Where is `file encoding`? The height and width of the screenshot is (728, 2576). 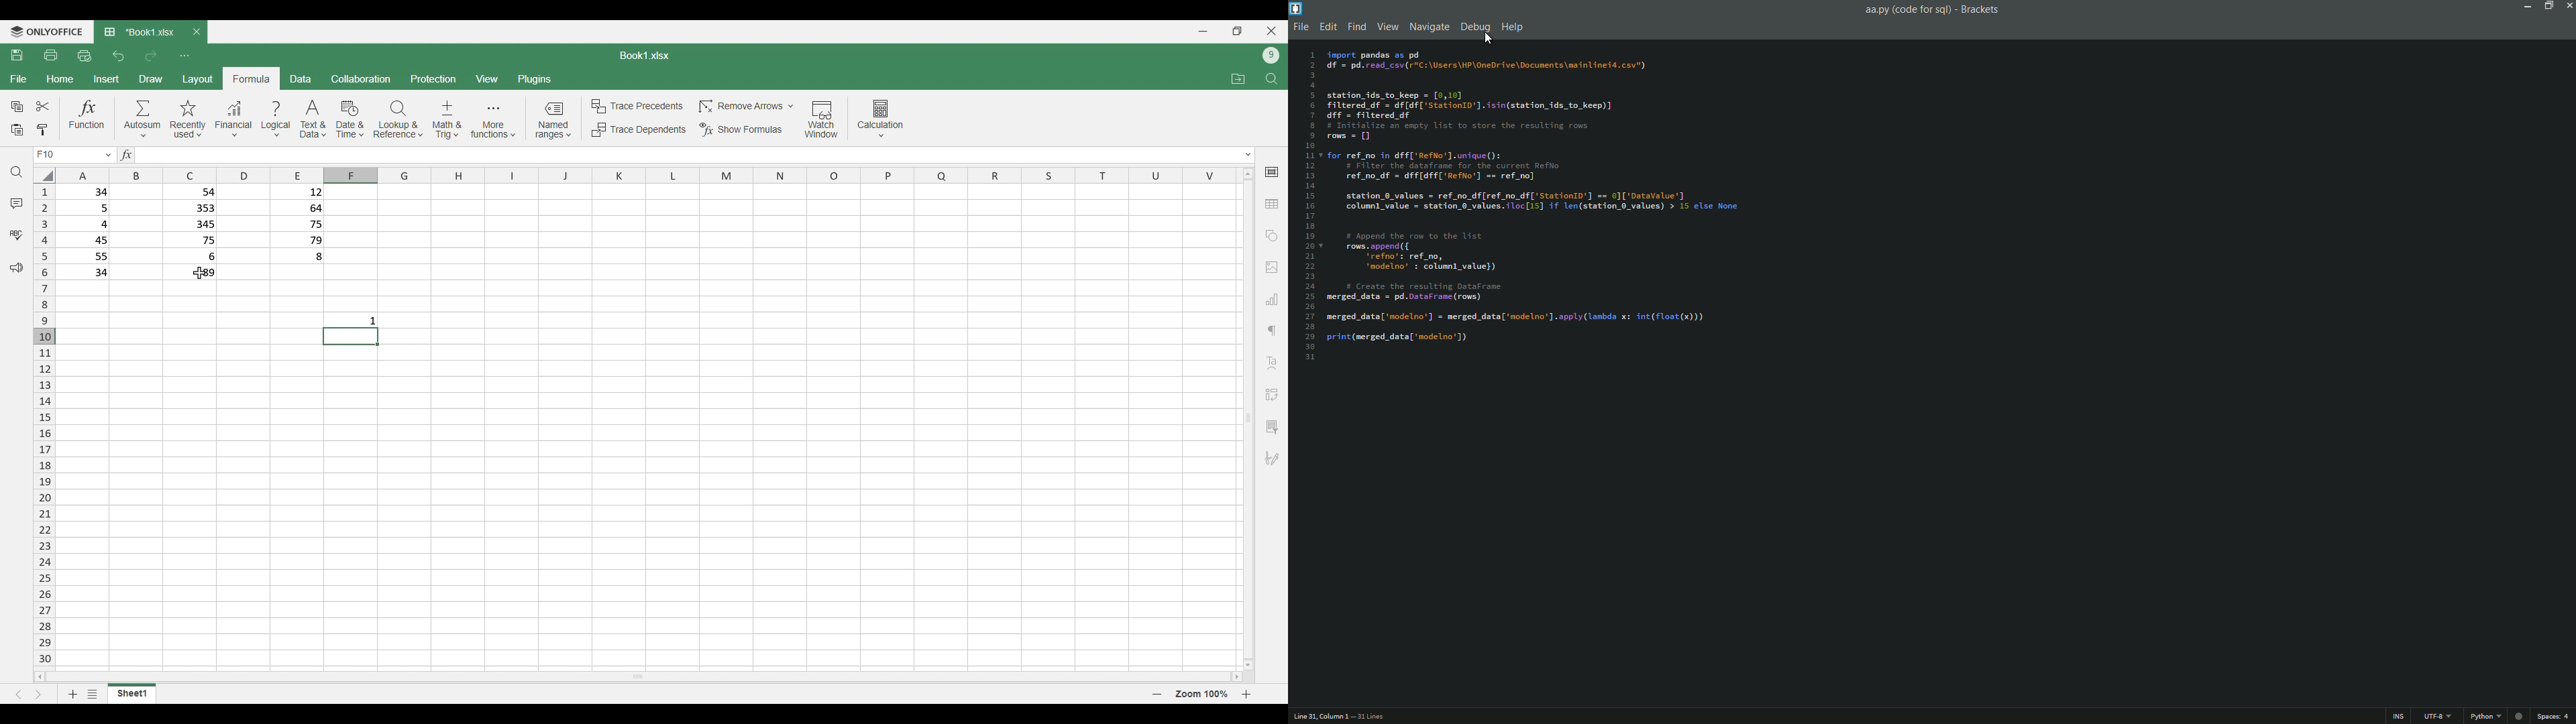 file encoding is located at coordinates (2436, 717).